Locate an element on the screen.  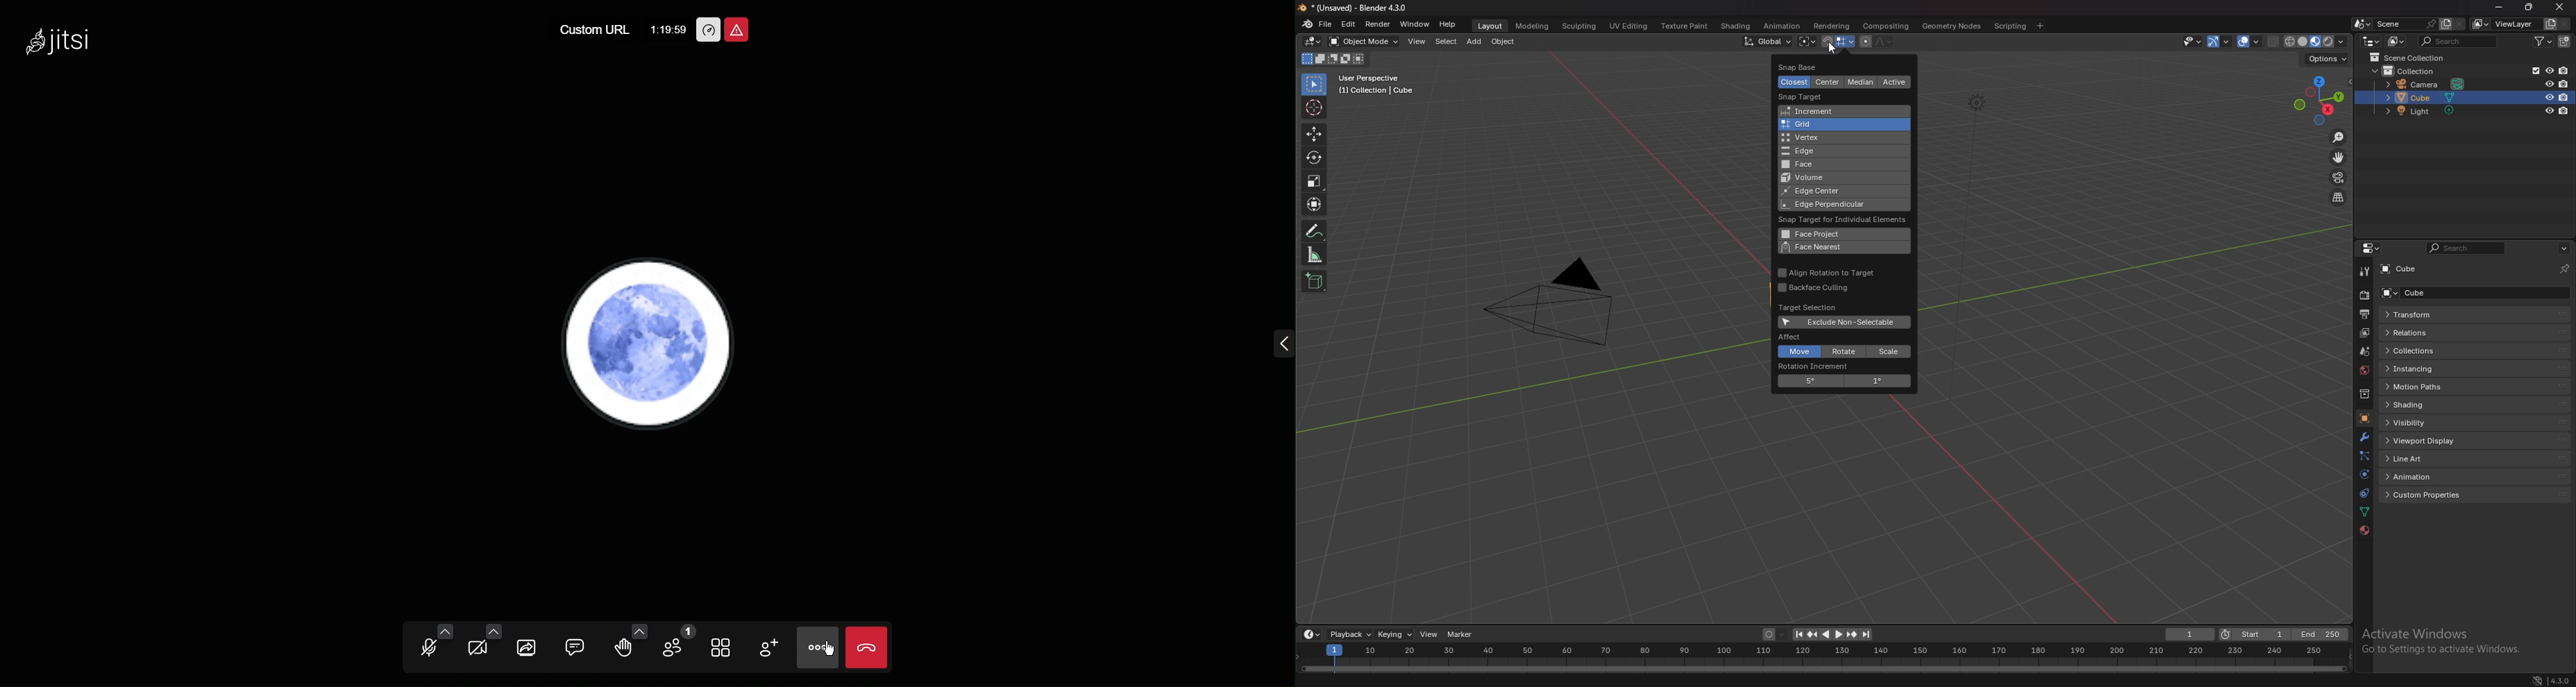
hide in viewport is located at coordinates (2548, 83).